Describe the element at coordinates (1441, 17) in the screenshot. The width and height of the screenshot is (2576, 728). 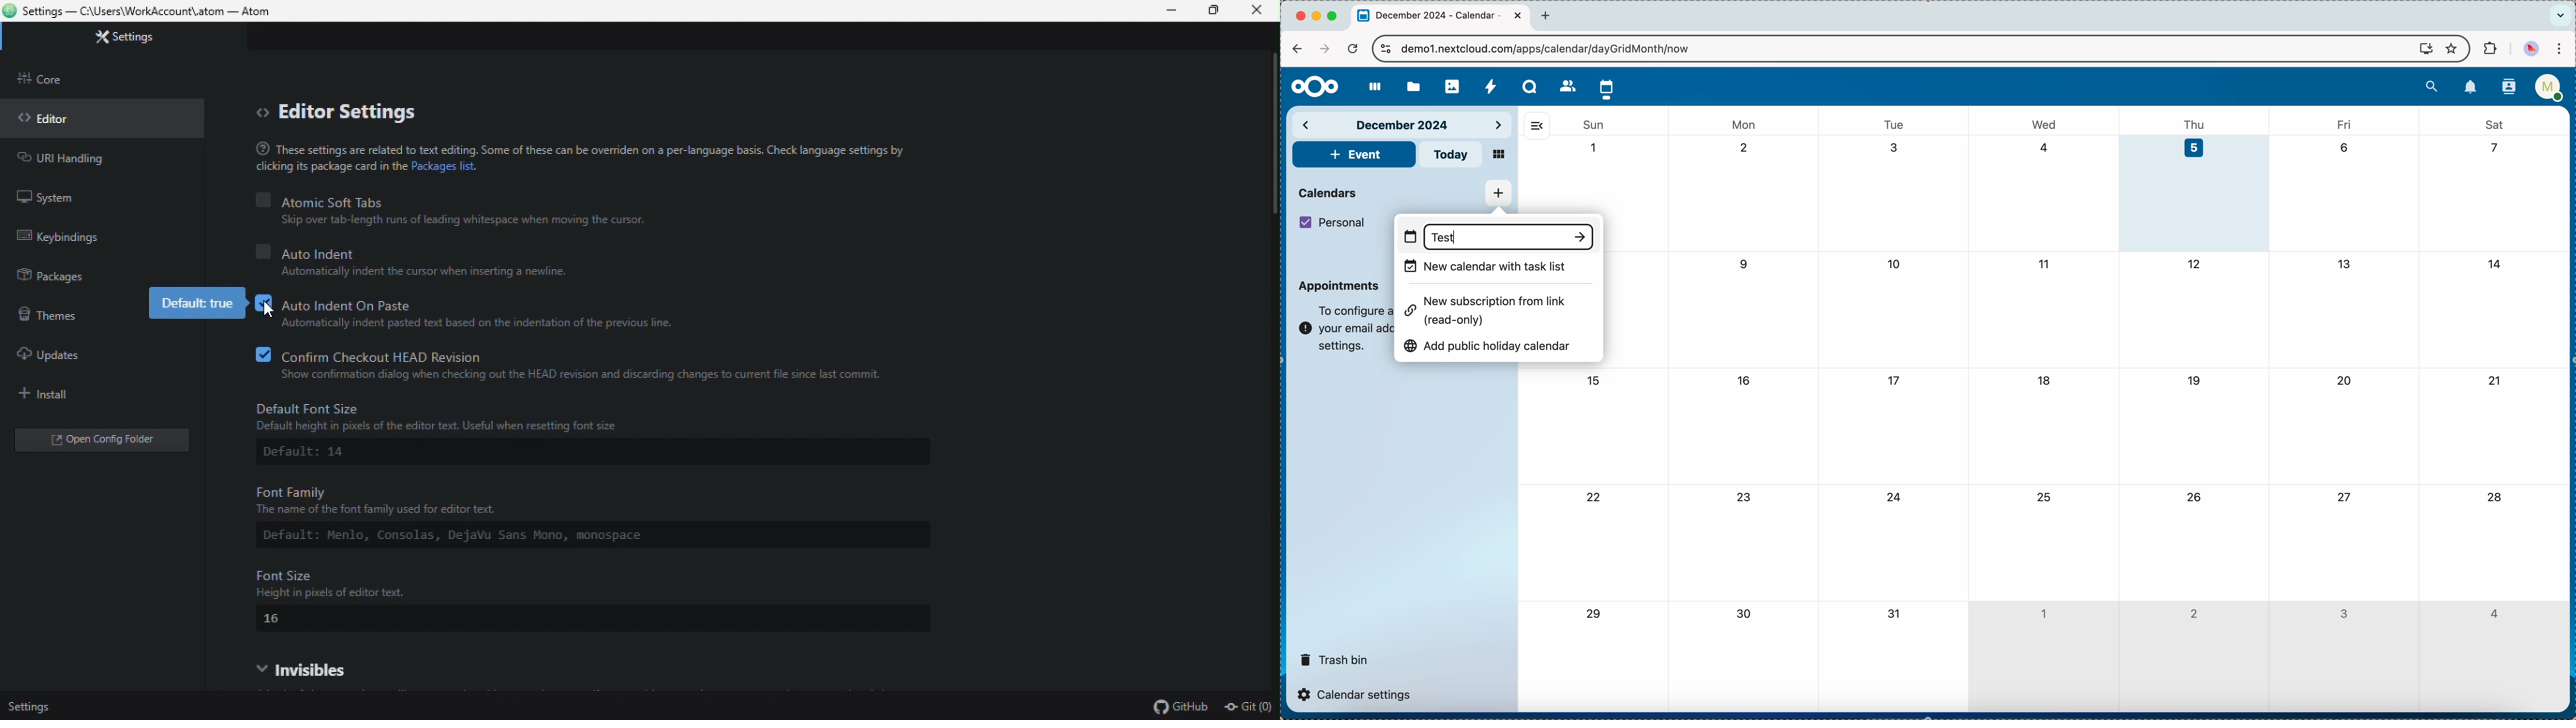
I see `tab` at that location.